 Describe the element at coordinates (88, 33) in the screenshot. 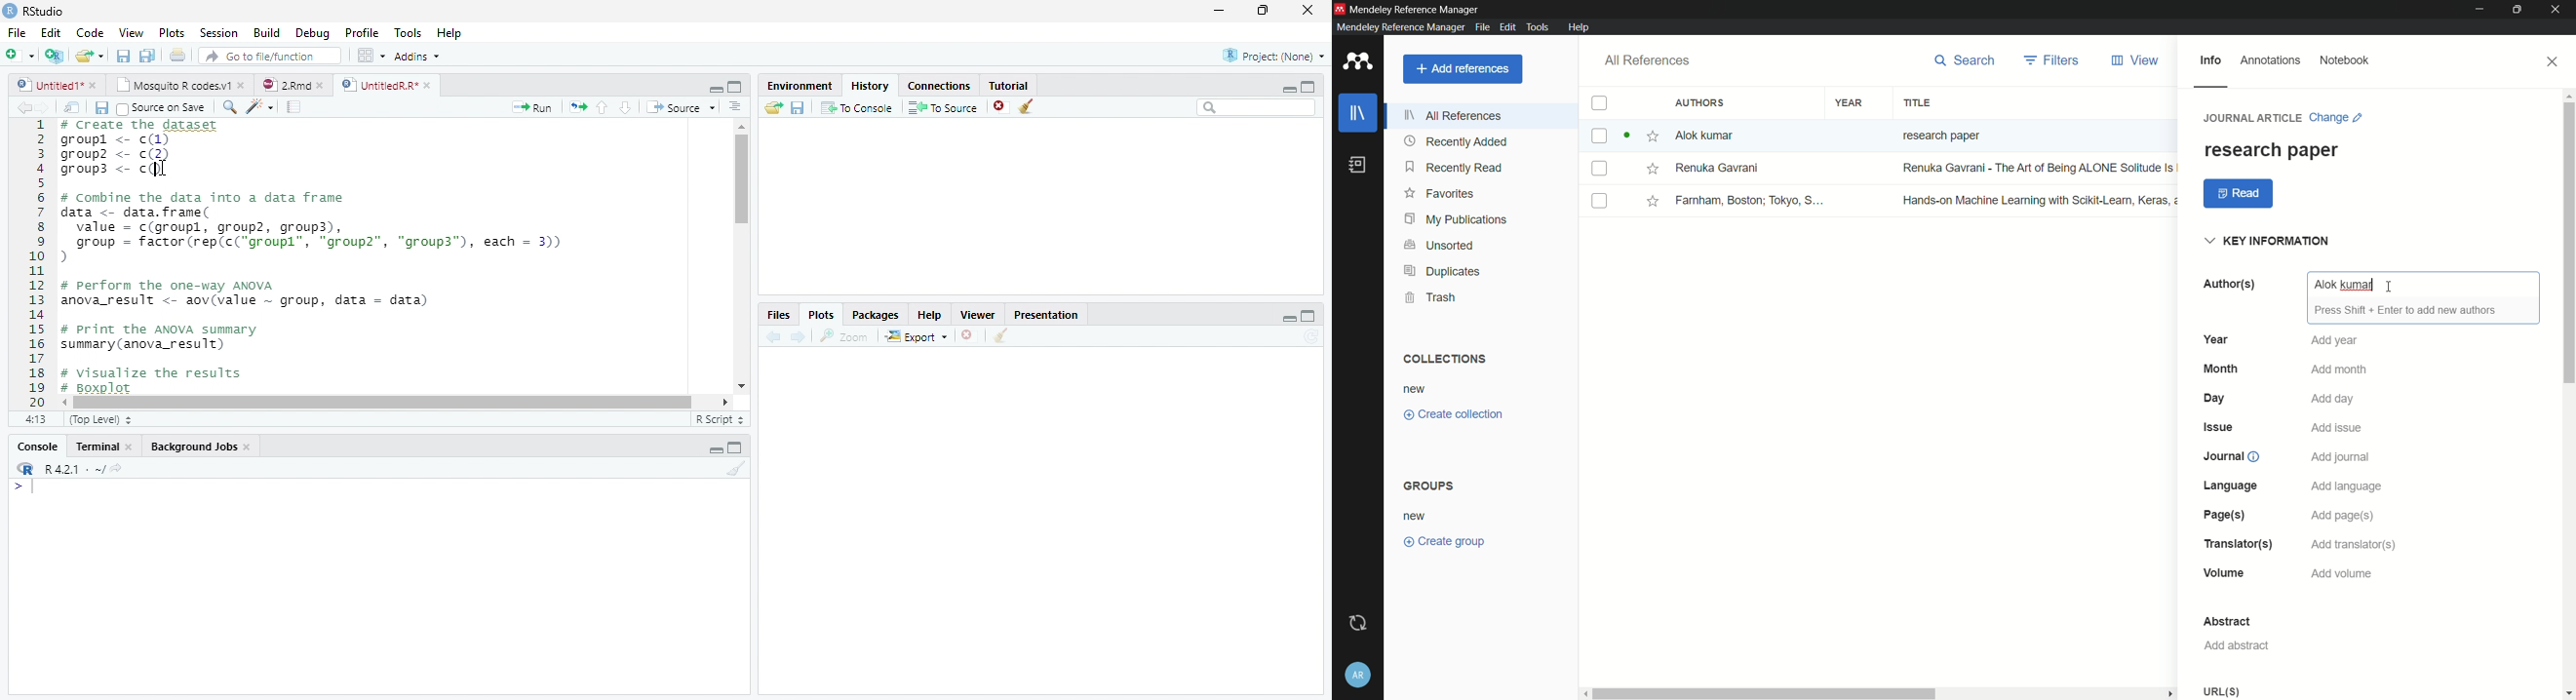

I see `Code` at that location.